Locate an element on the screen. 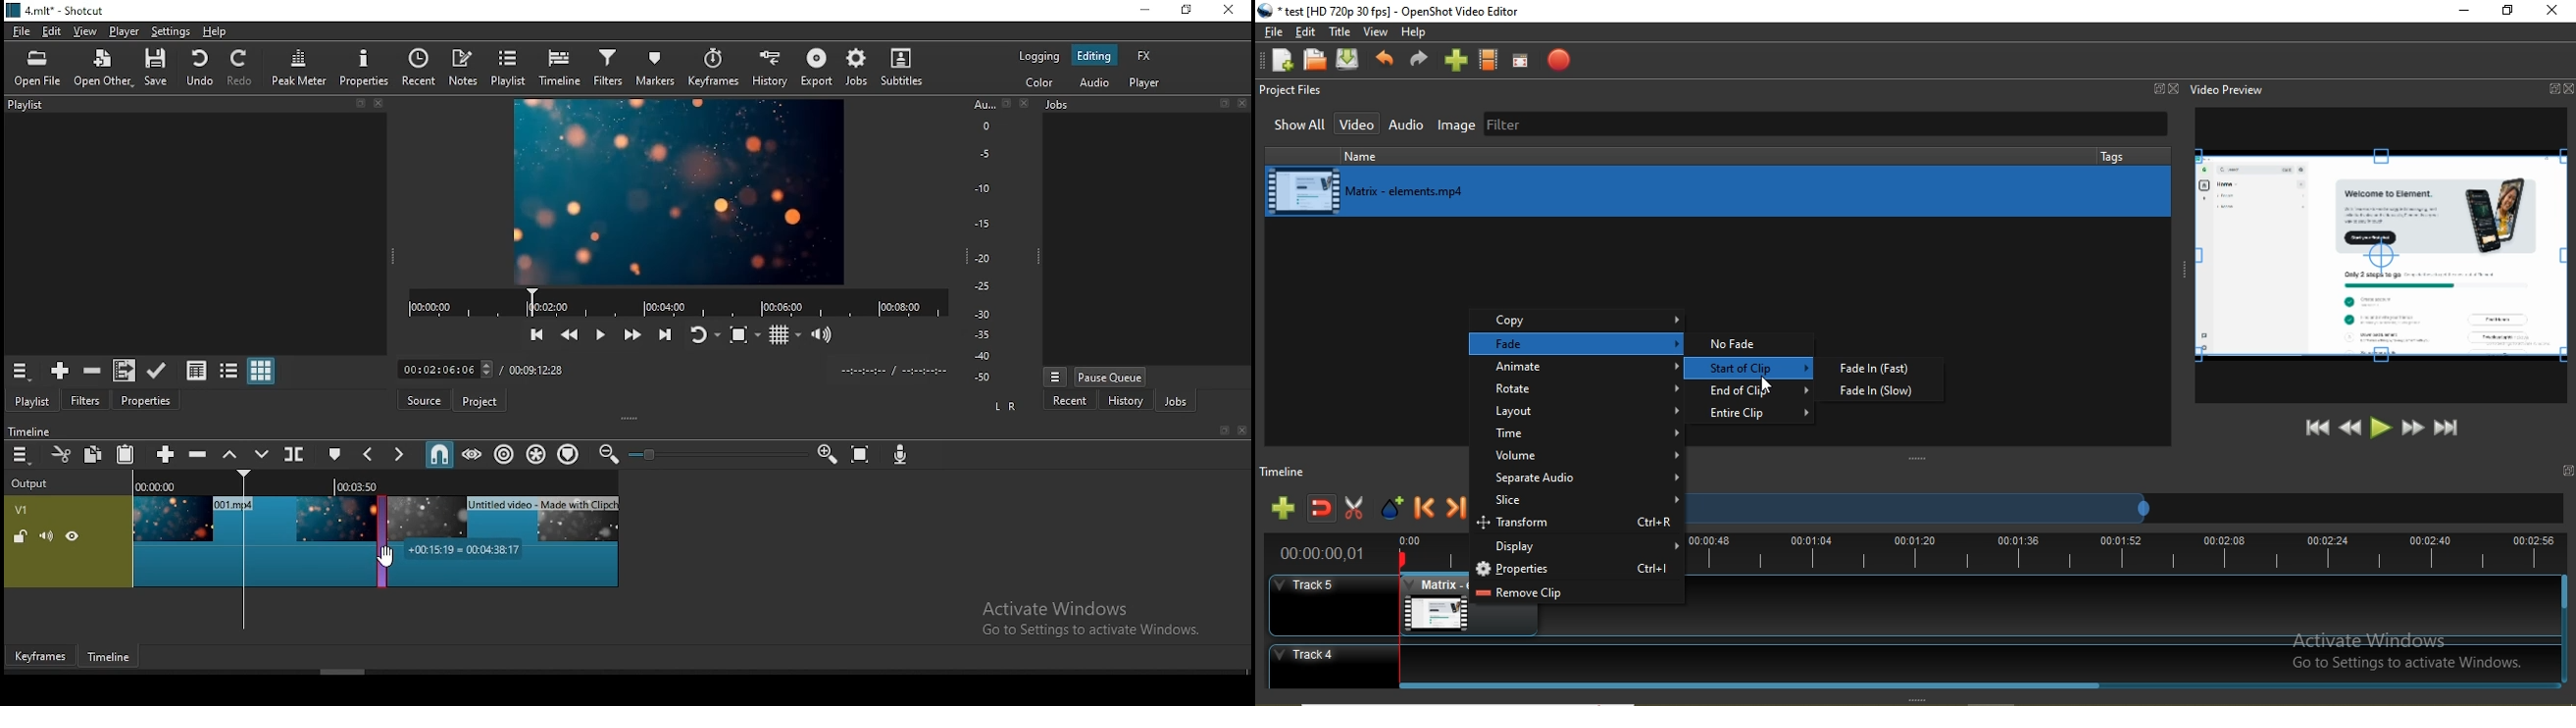  source is located at coordinates (420, 401).